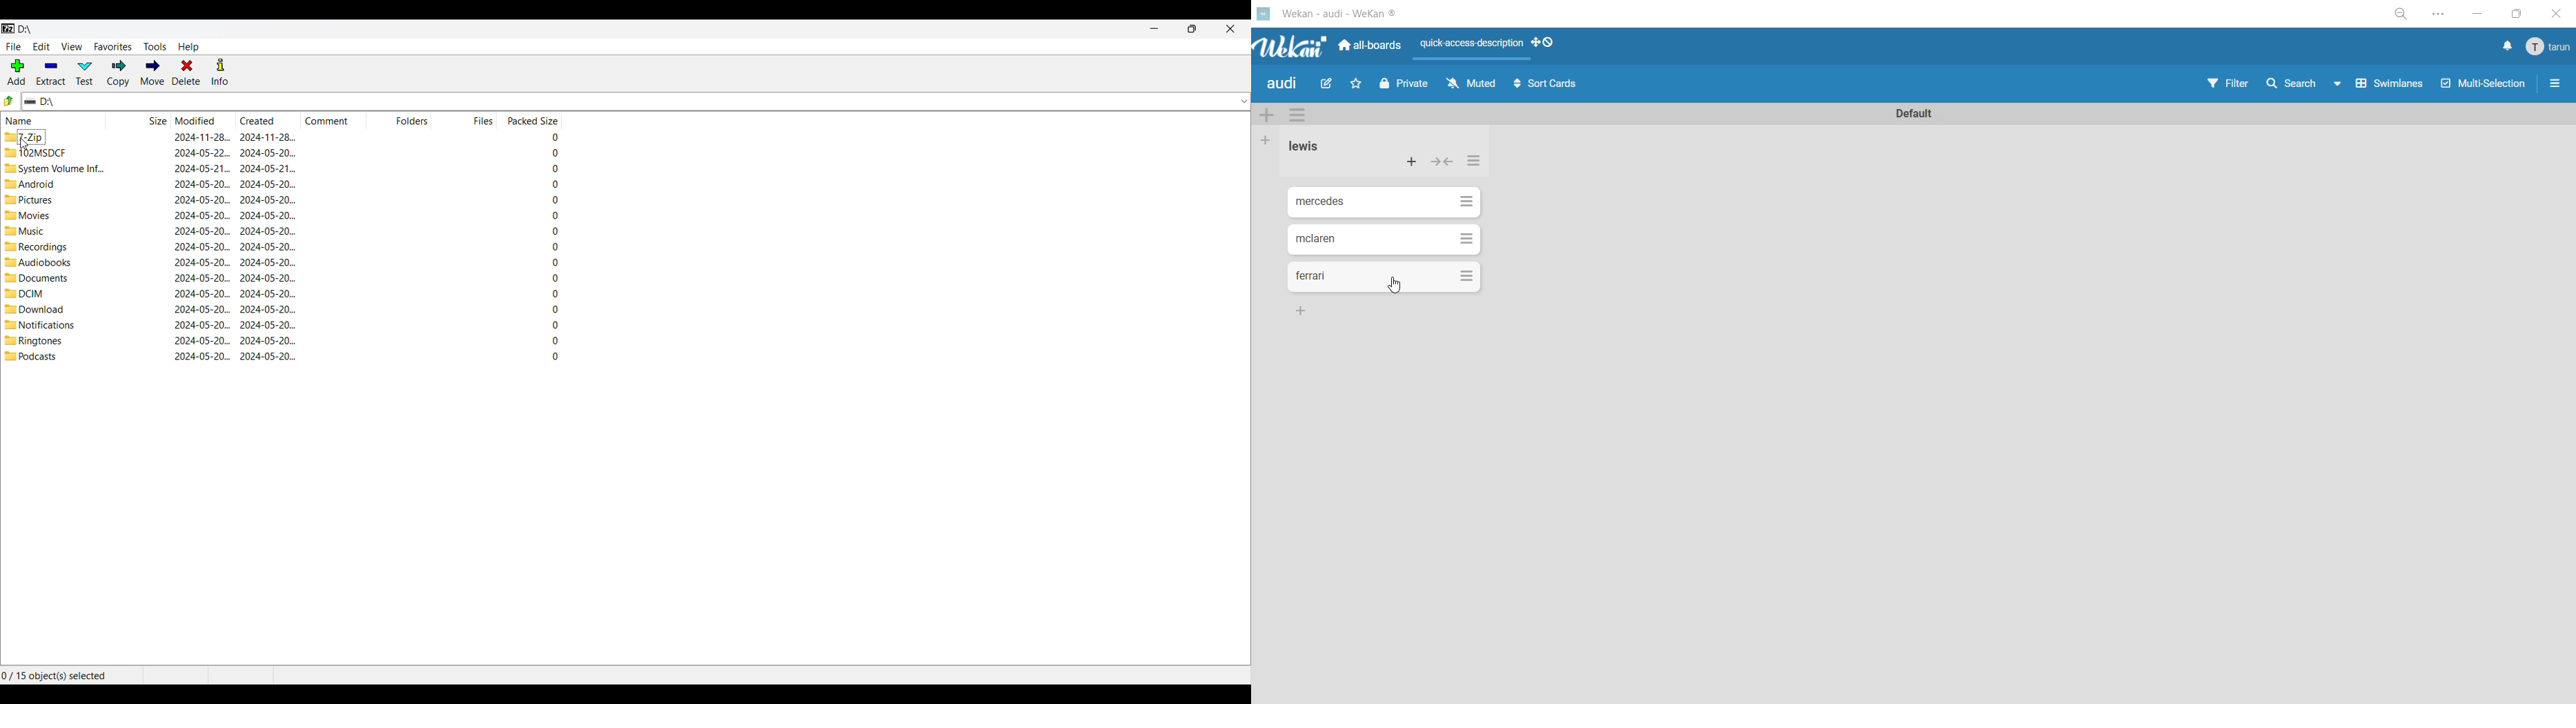  Describe the element at coordinates (204, 120) in the screenshot. I see `Modified column` at that location.